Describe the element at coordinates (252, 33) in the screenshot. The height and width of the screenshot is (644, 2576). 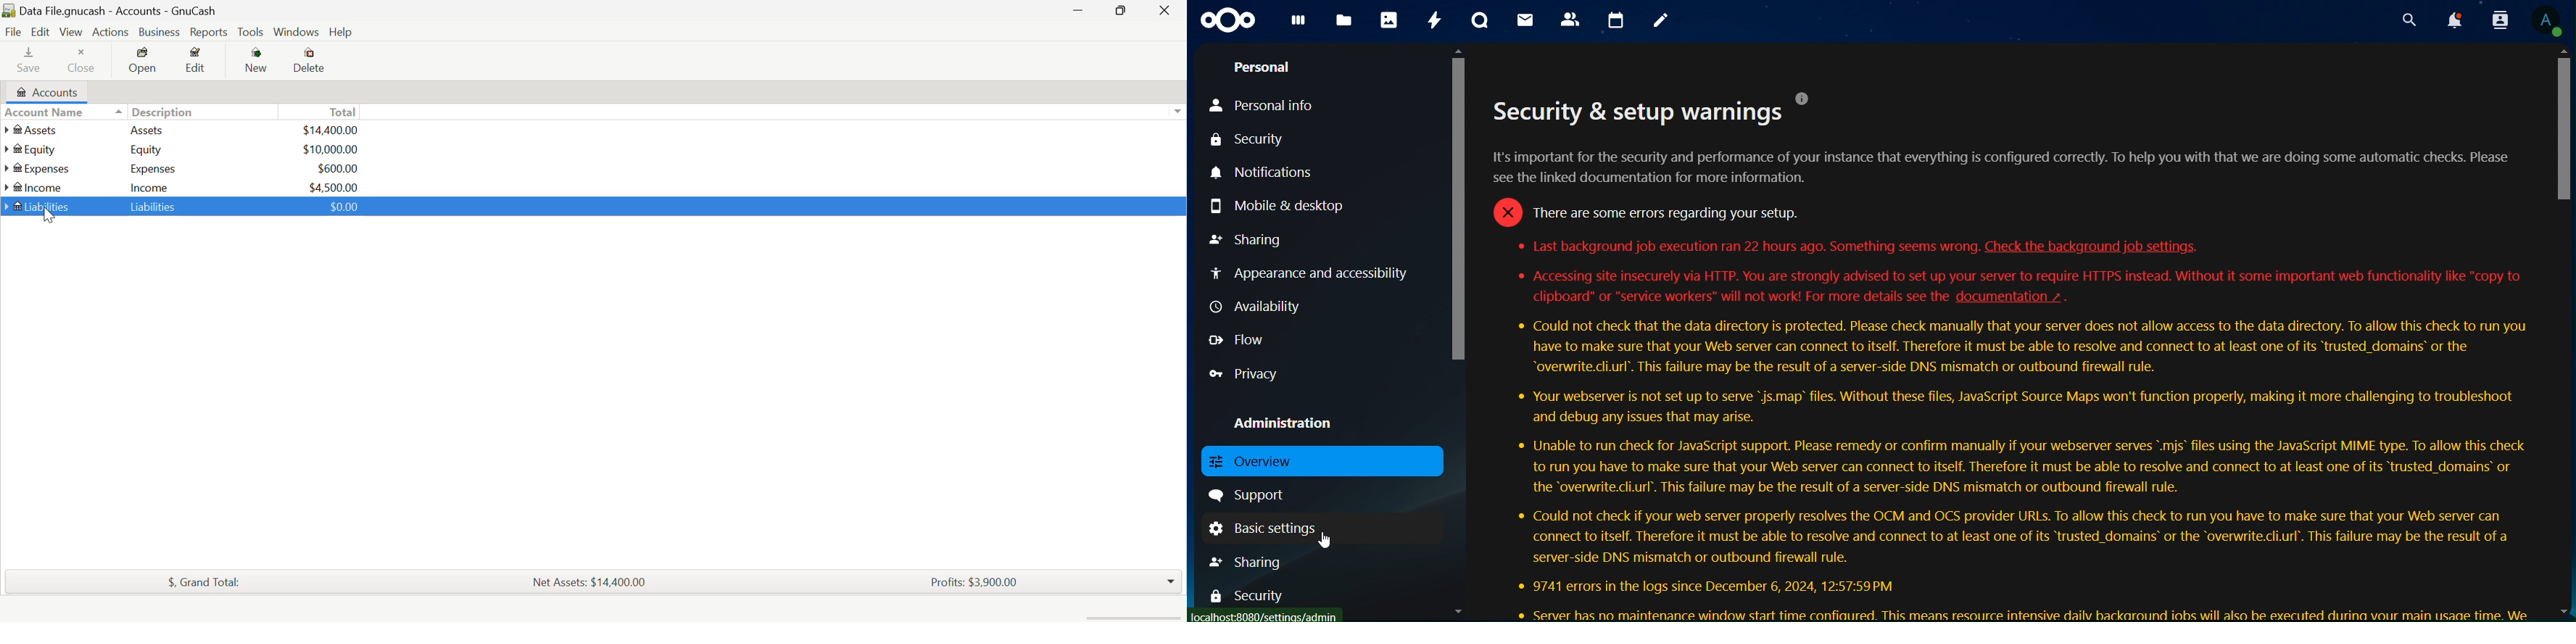
I see `Tools` at that location.